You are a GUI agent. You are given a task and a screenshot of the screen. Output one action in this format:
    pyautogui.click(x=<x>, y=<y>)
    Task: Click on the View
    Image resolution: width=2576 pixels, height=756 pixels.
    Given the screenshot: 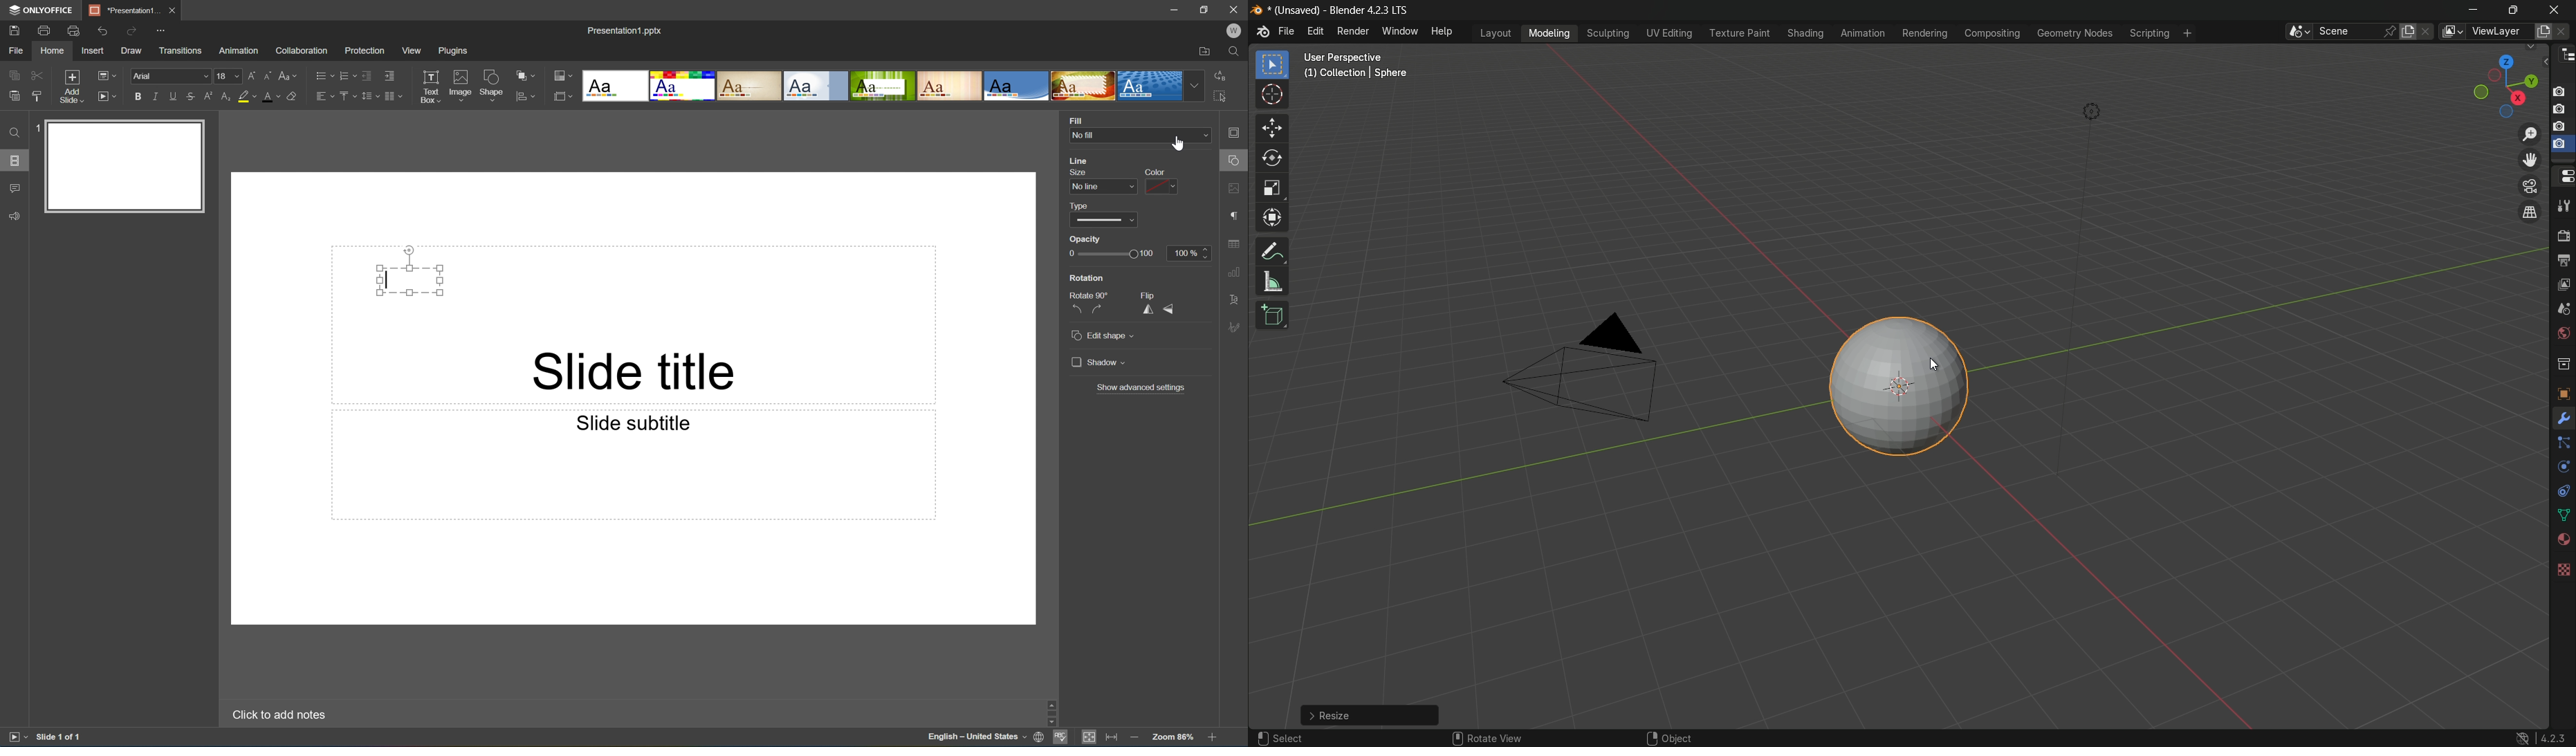 What is the action you would take?
    pyautogui.click(x=413, y=51)
    